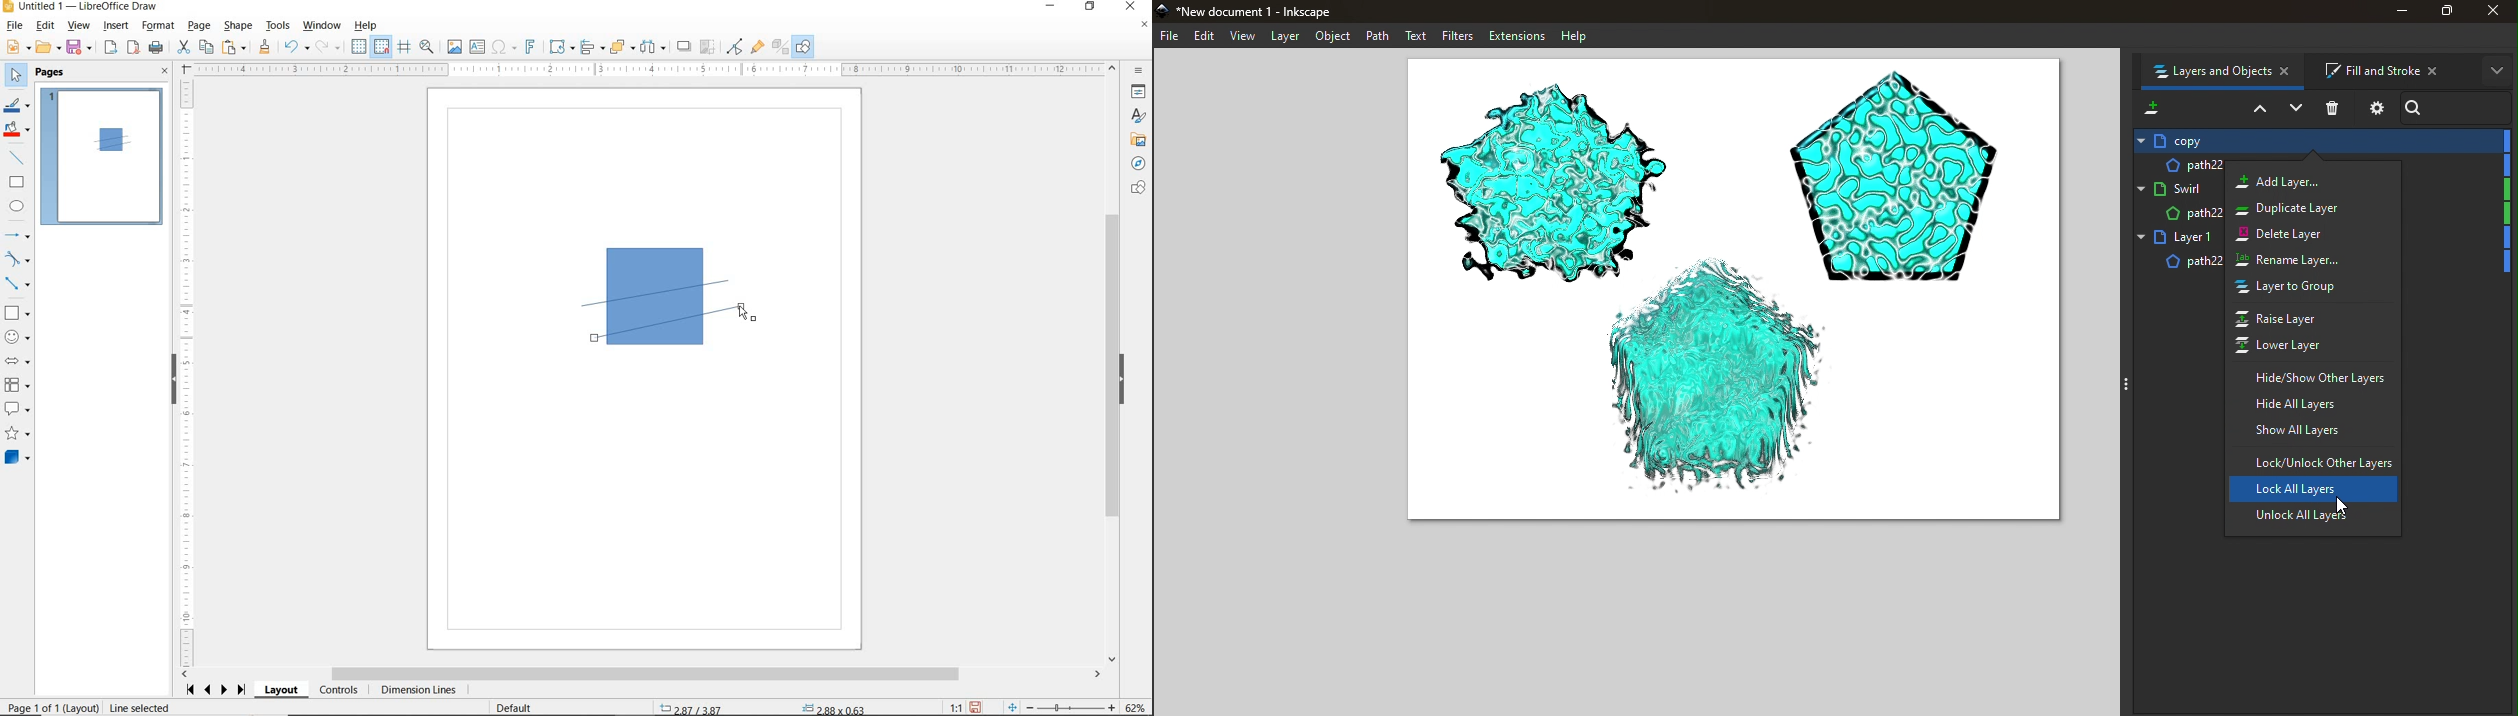 Image resolution: width=2520 pixels, height=728 pixels. Describe the element at coordinates (45, 25) in the screenshot. I see `EDIT` at that location.